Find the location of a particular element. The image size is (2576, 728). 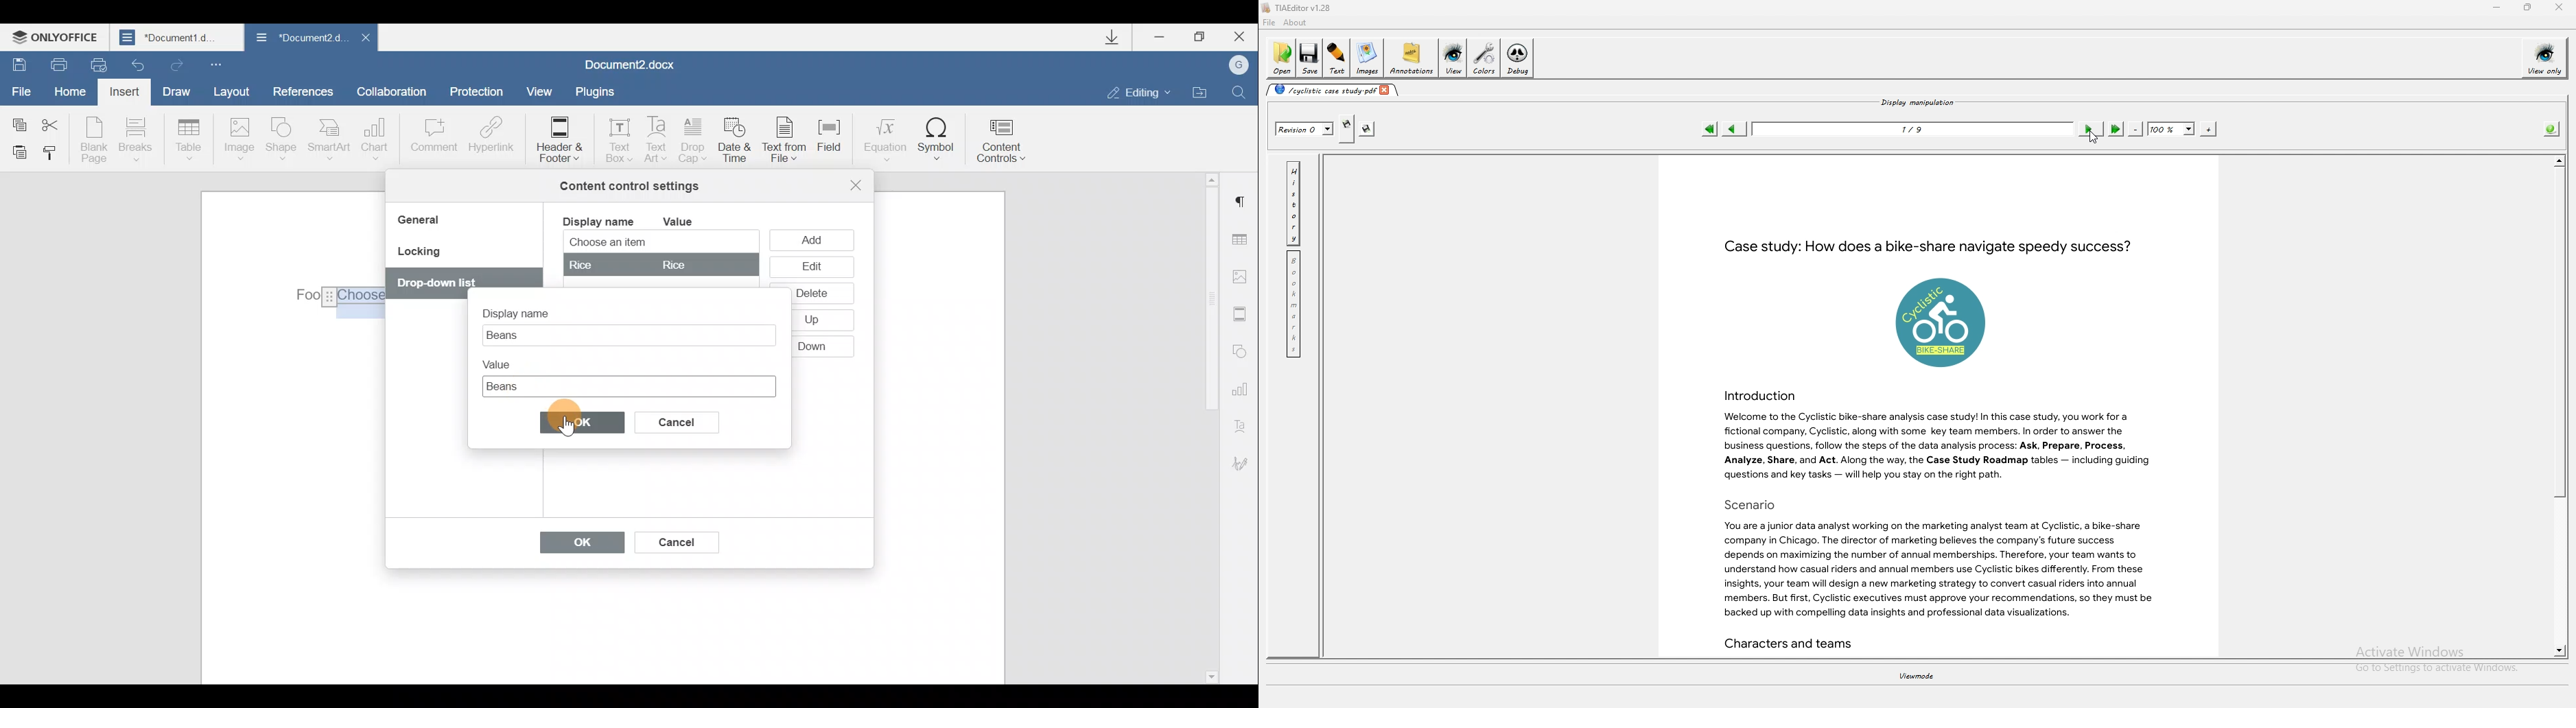

Image settings is located at coordinates (1243, 277).